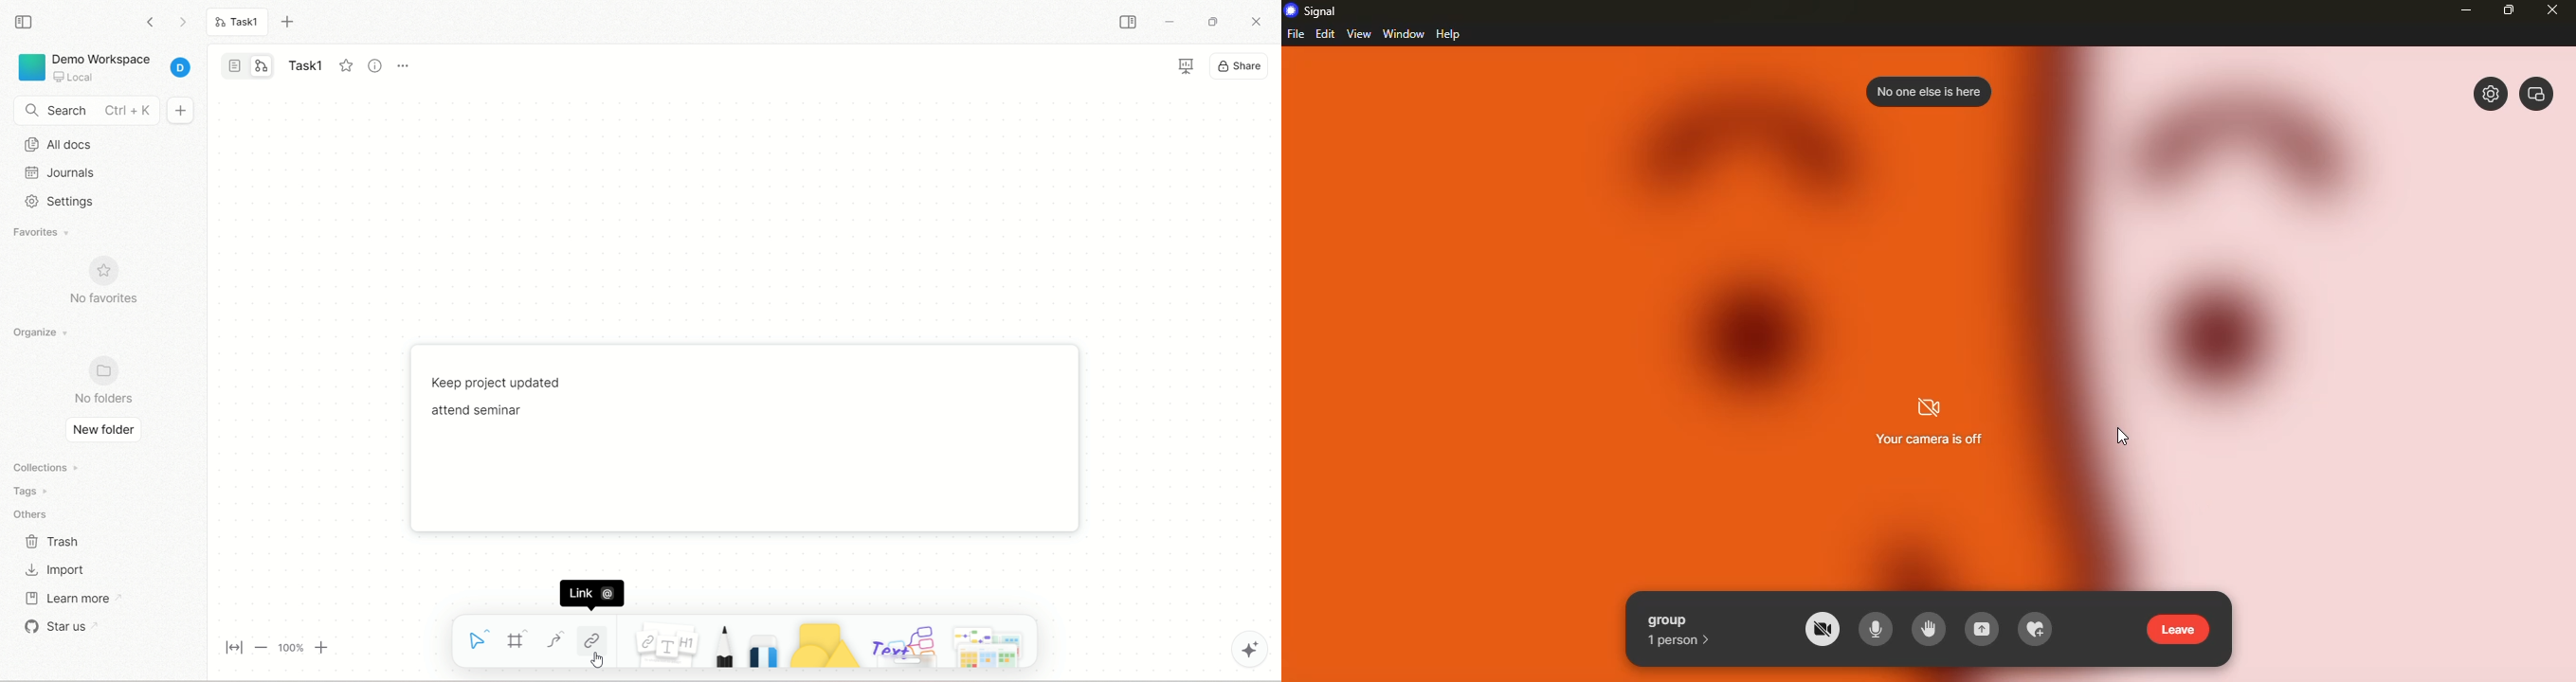  What do you see at coordinates (46, 332) in the screenshot?
I see `organize` at bounding box center [46, 332].